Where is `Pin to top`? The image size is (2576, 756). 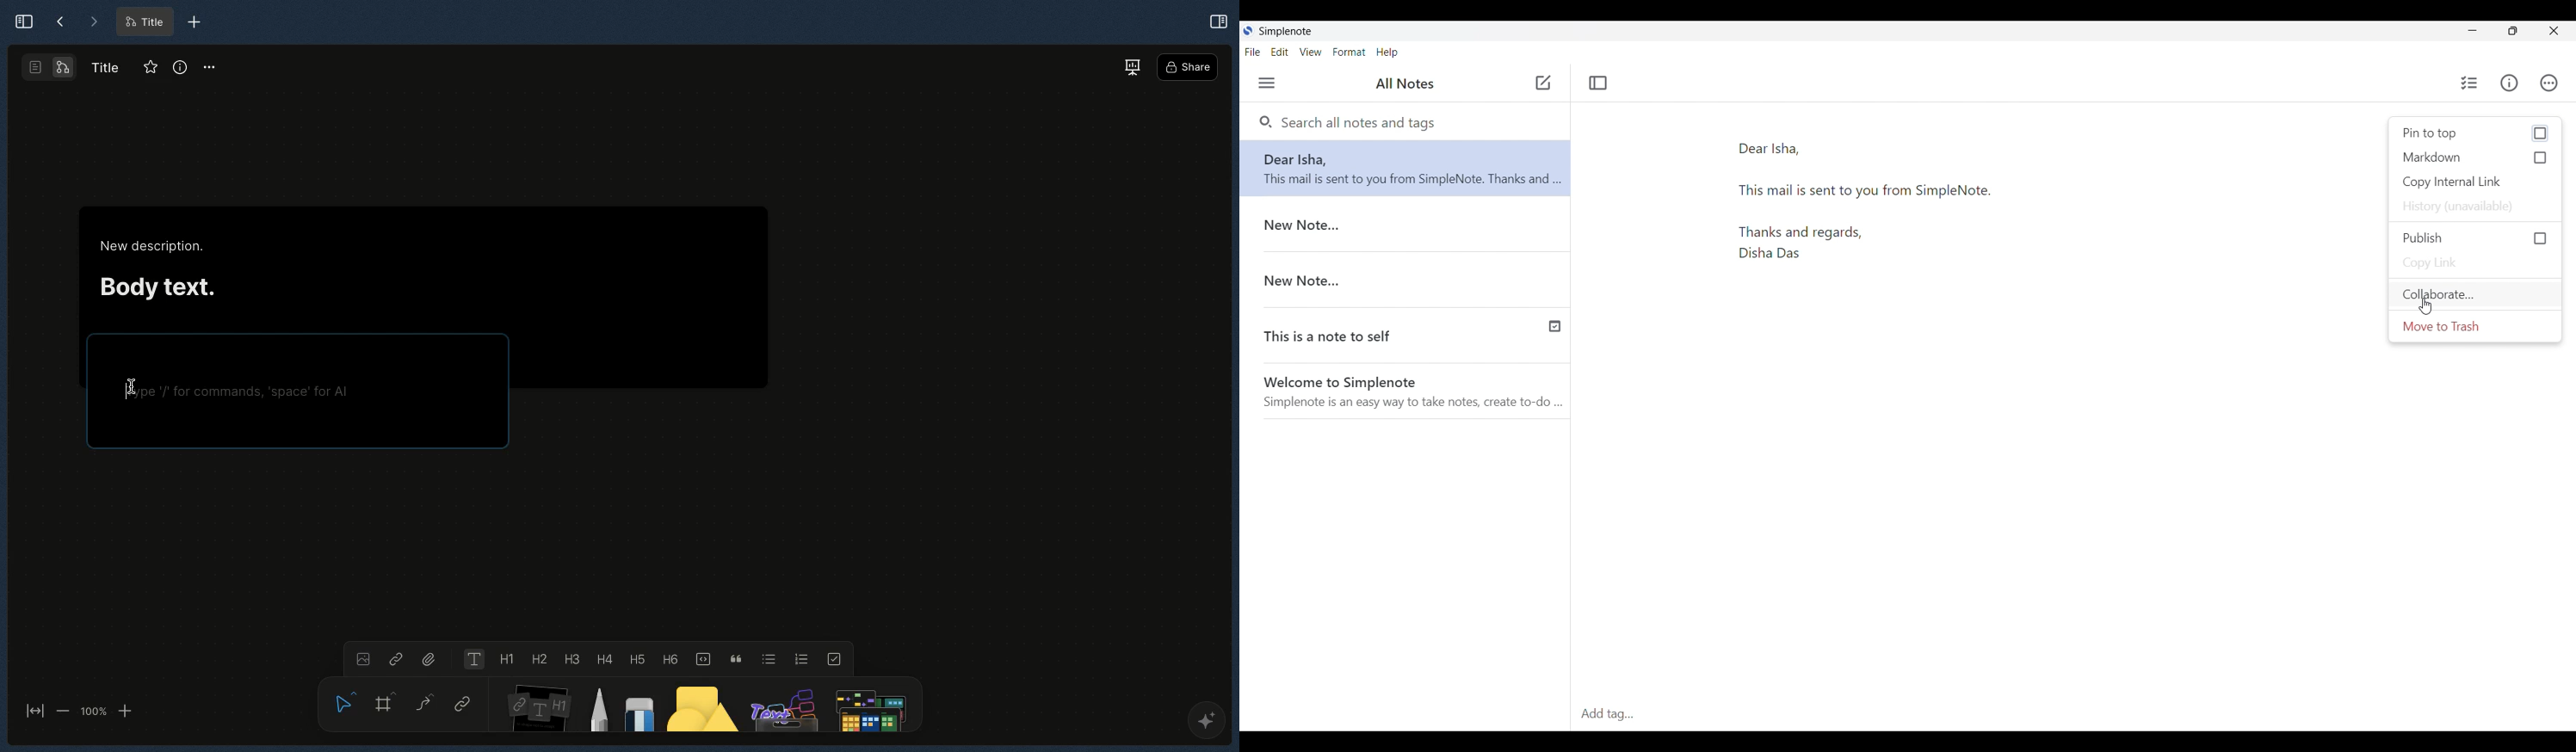
Pin to top is located at coordinates (2475, 133).